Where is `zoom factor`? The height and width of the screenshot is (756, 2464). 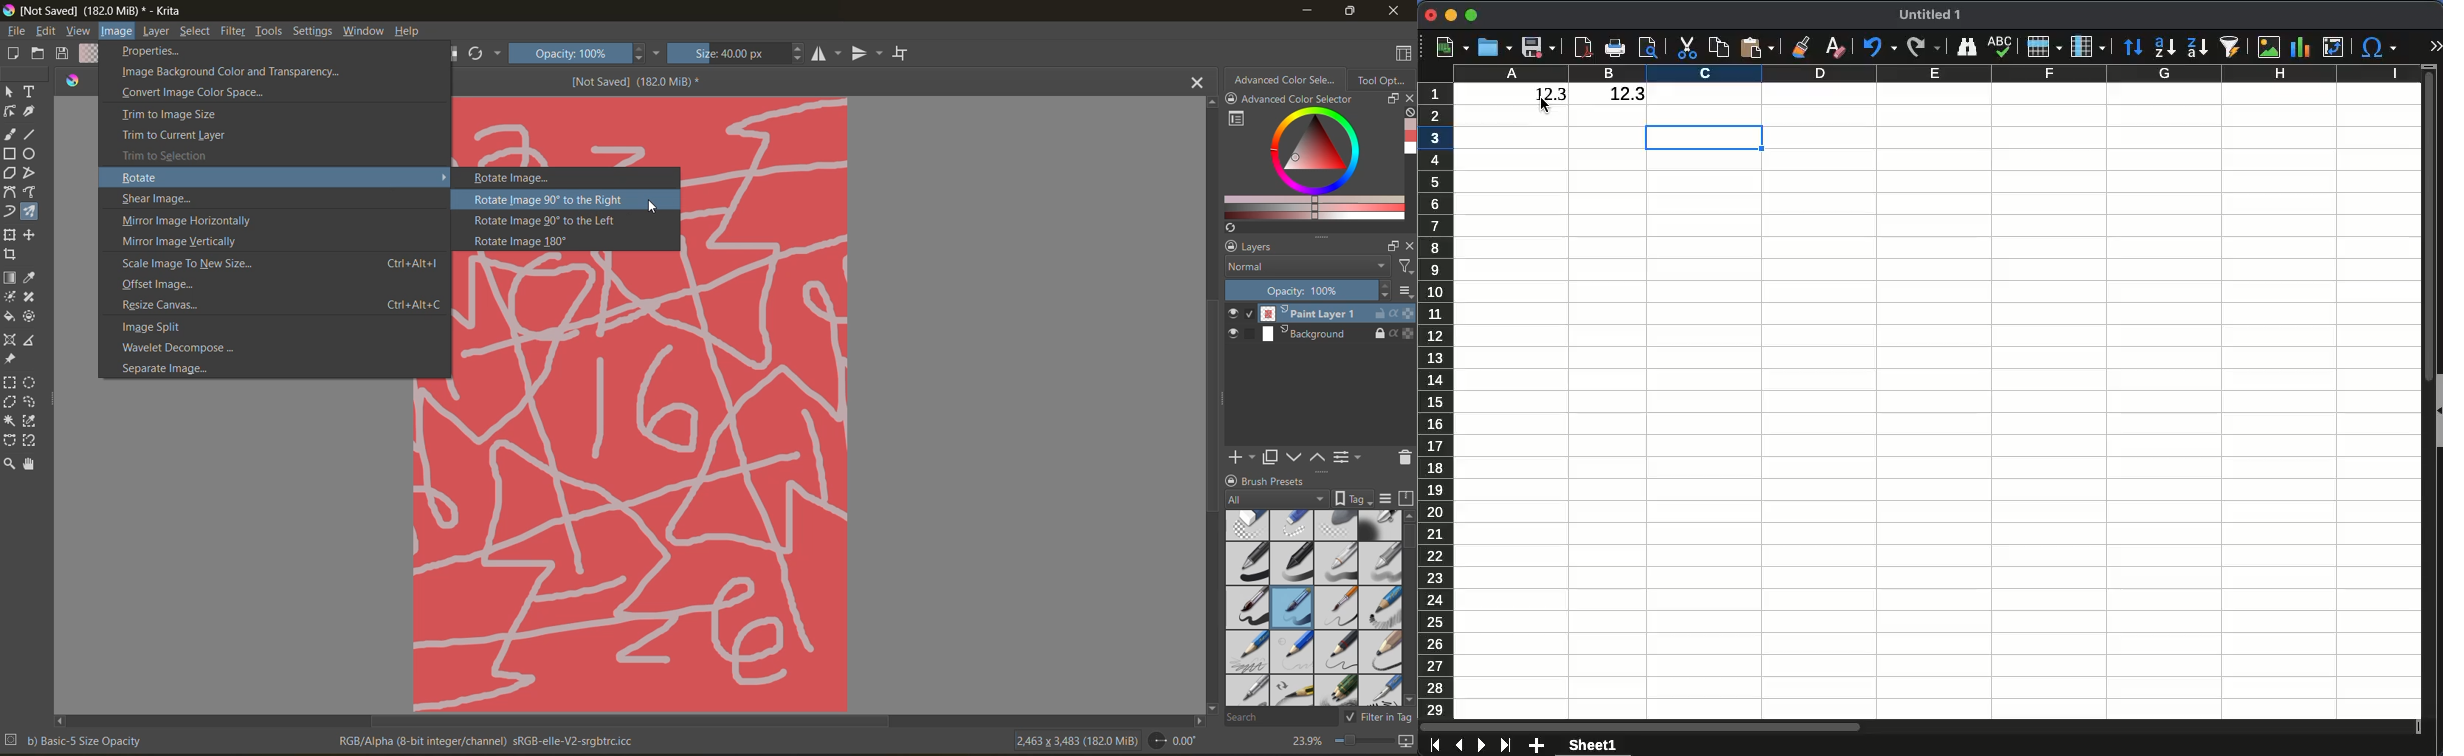 zoom factor is located at coordinates (1307, 740).